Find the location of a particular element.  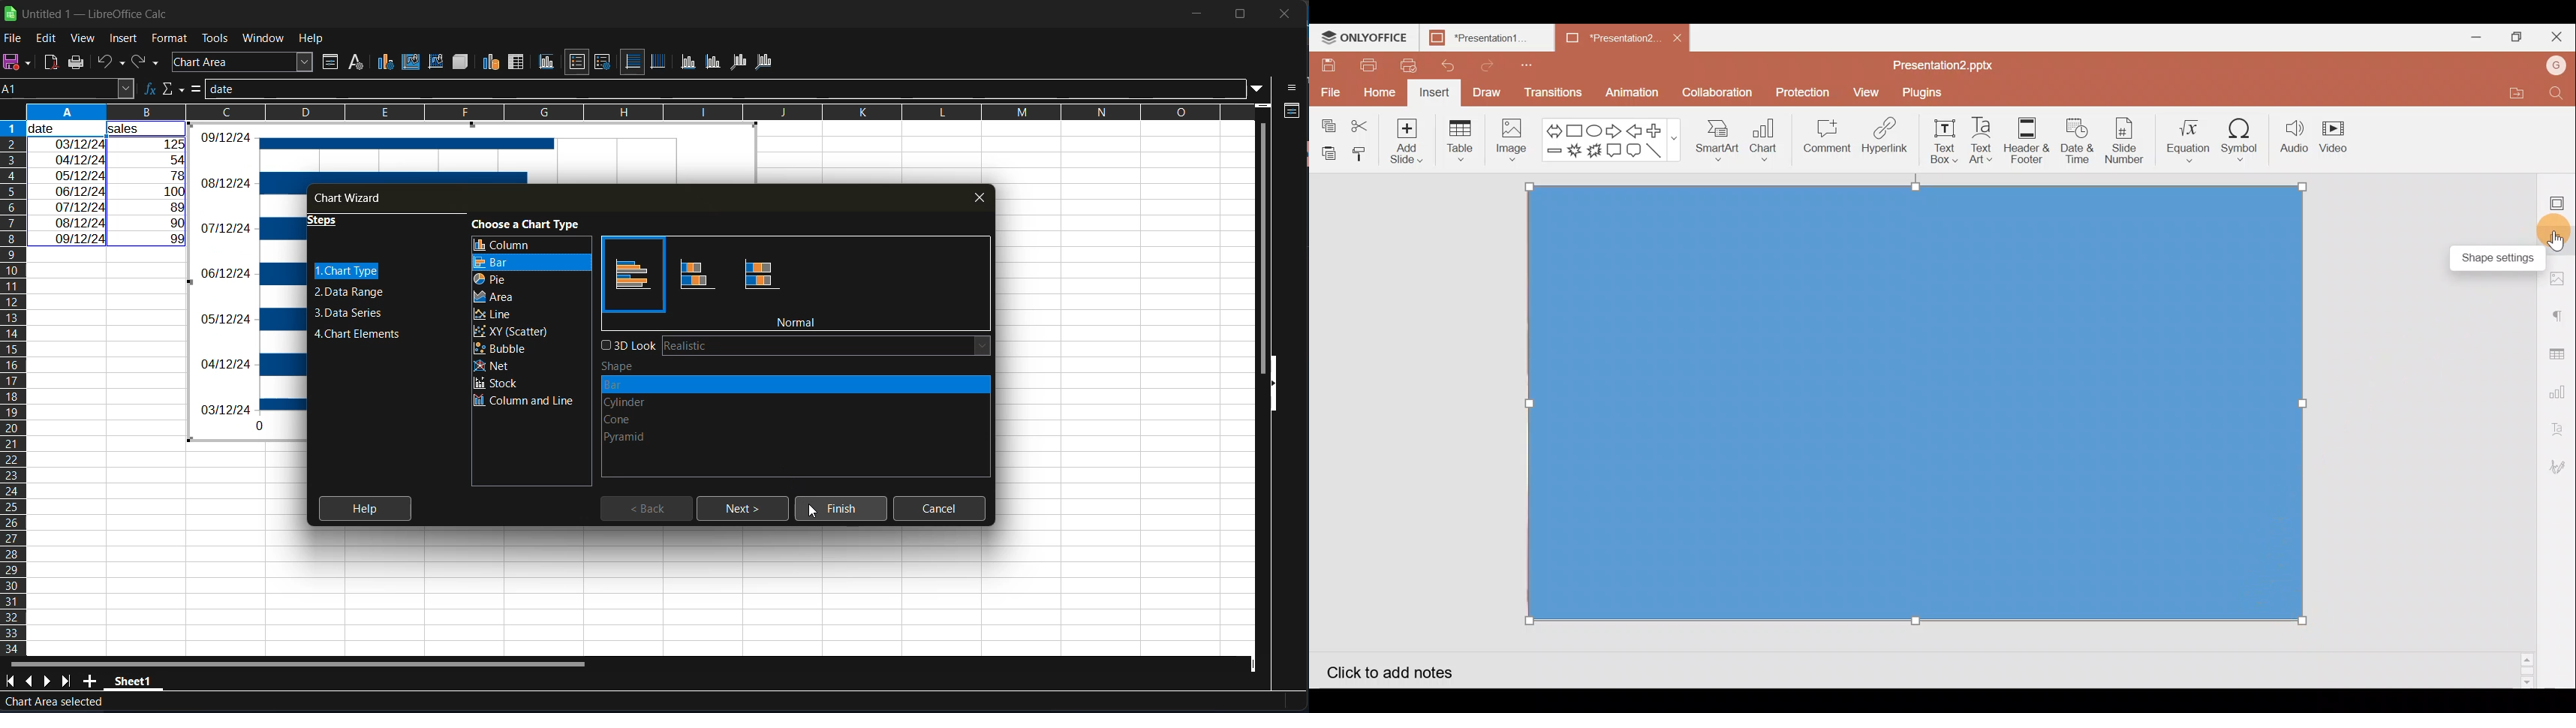

Explosion 2 is located at coordinates (1595, 155).